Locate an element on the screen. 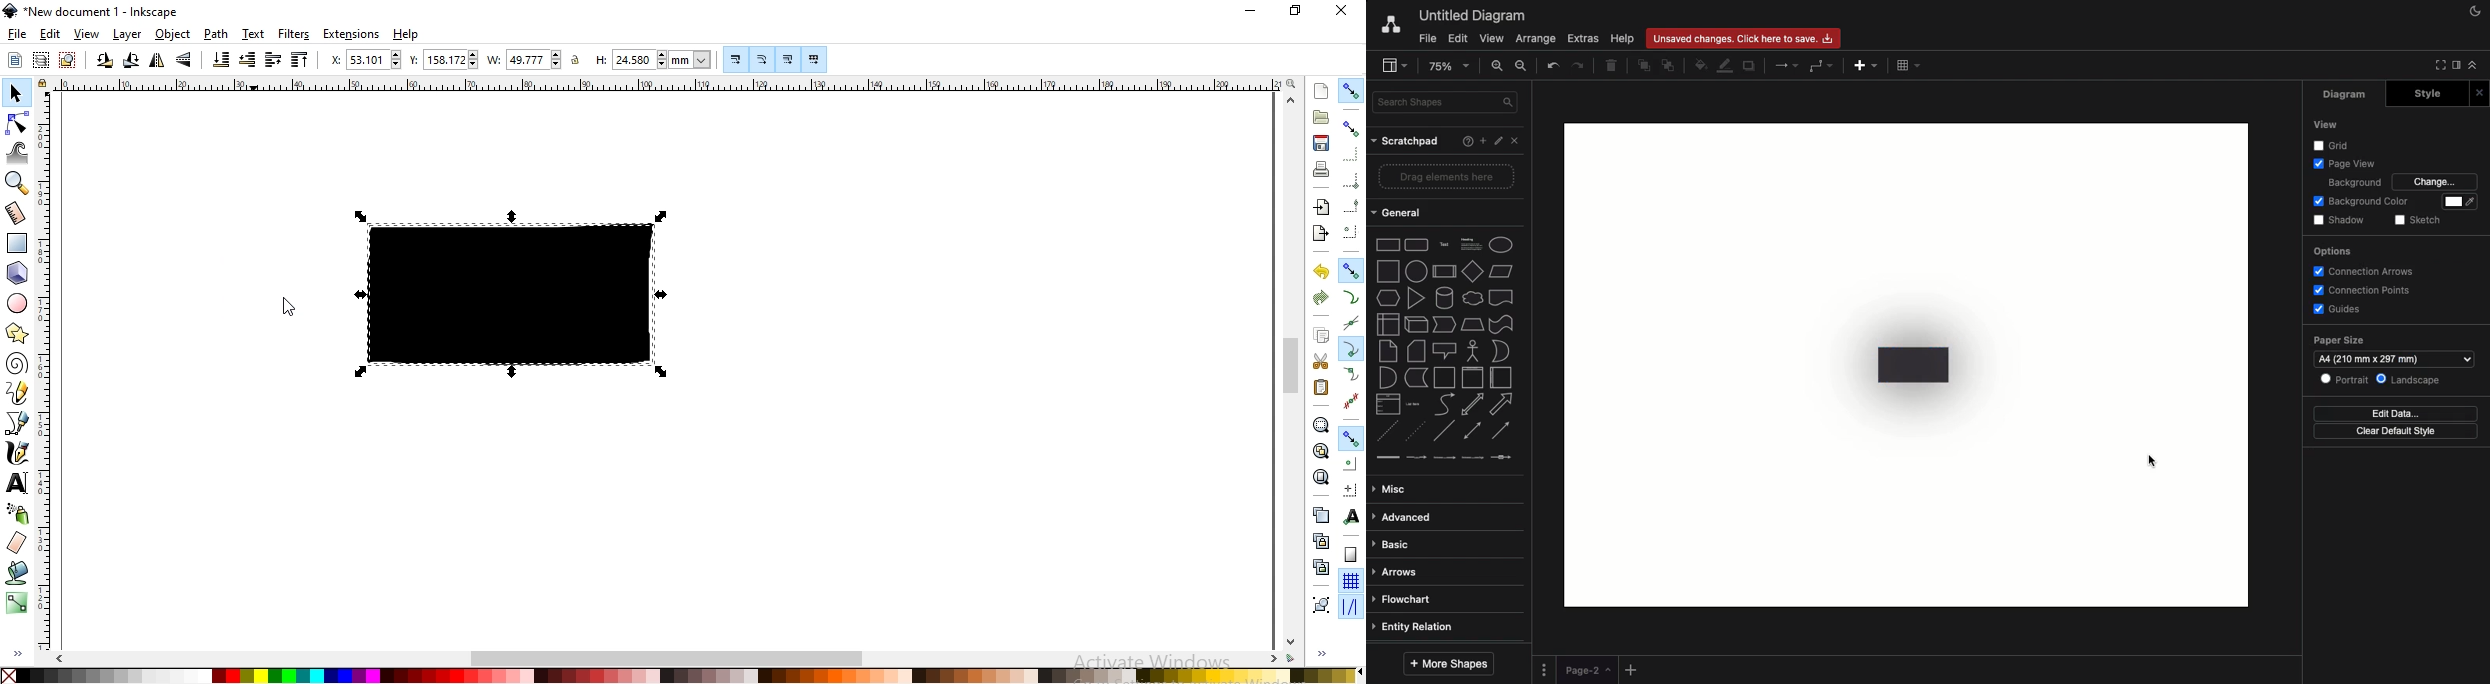 The image size is (2492, 700). select all objects or all nodes is located at coordinates (14, 62).